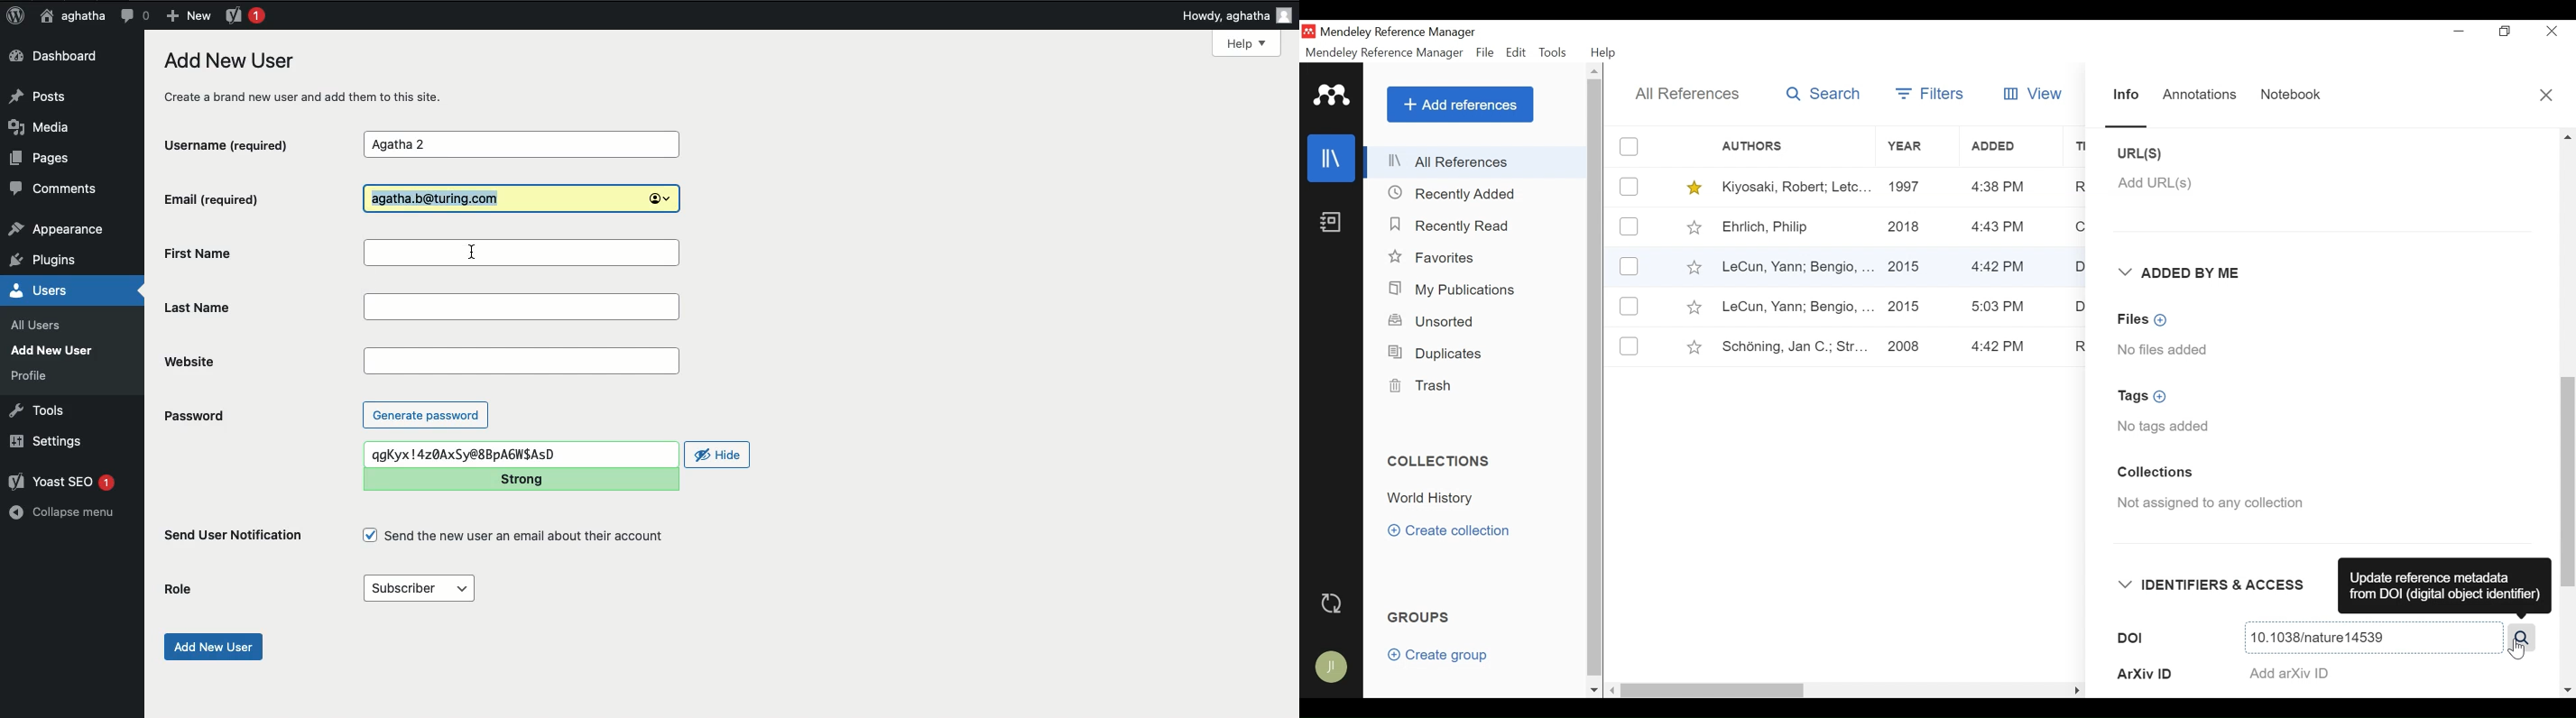 The image size is (2576, 728). Describe the element at coordinates (2169, 673) in the screenshot. I see `ArXiv ID` at that location.